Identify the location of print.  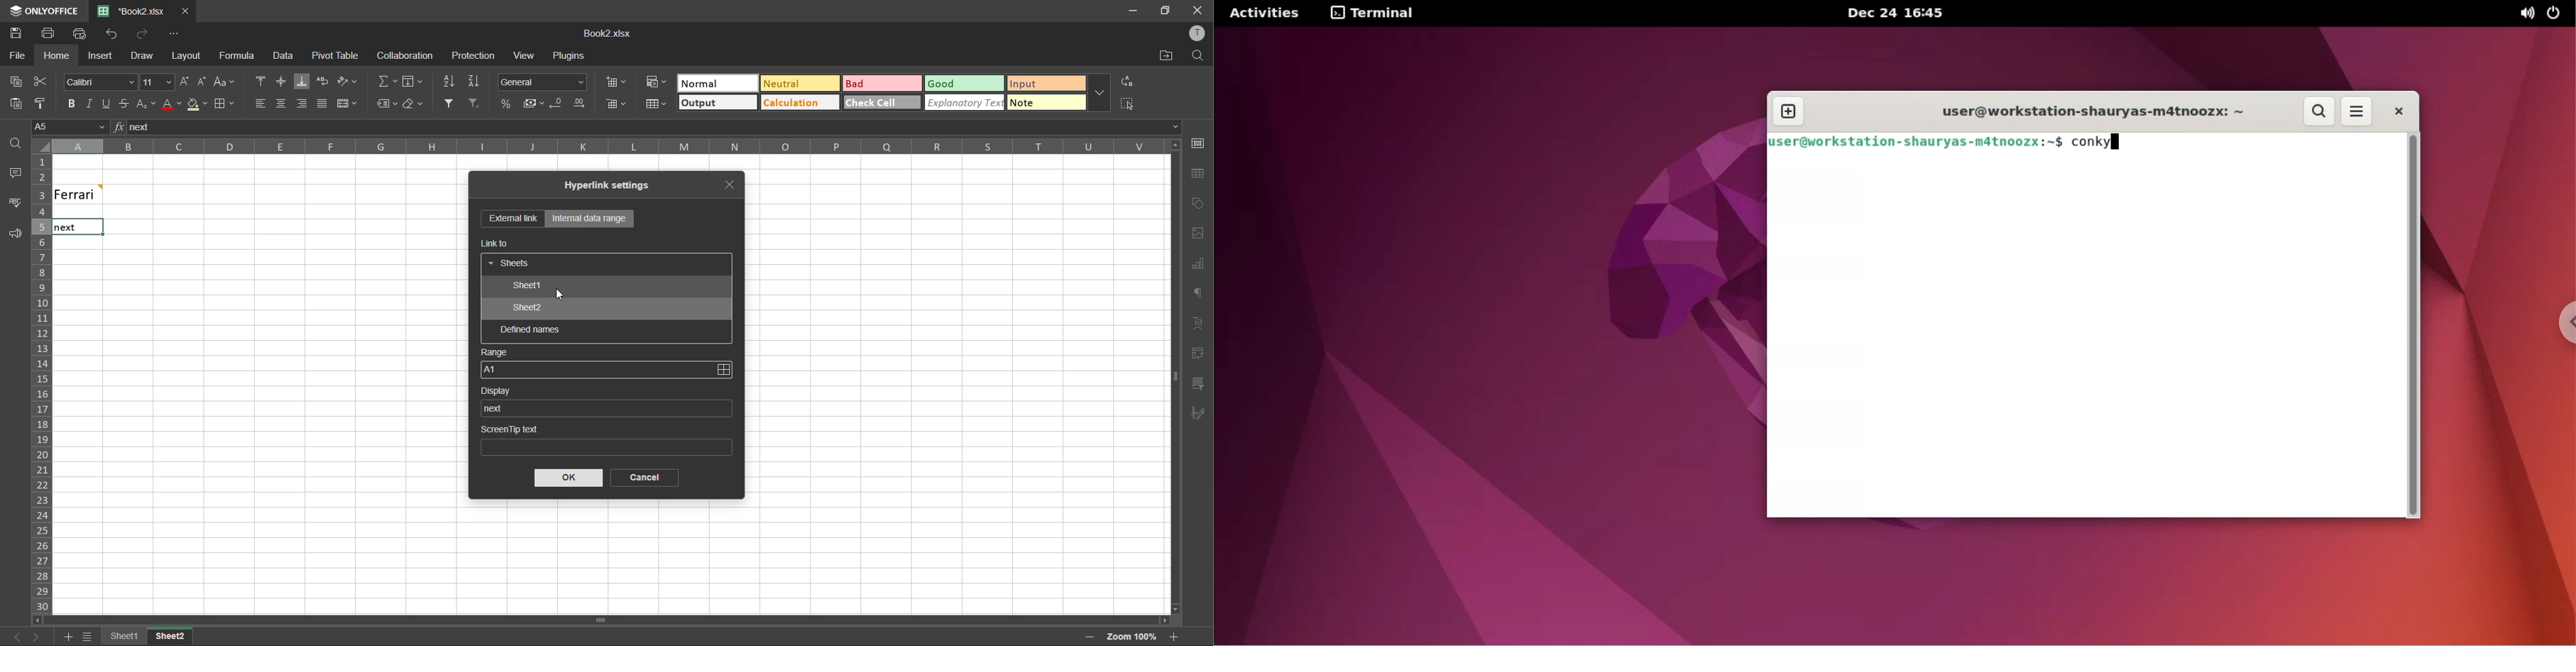
(49, 33).